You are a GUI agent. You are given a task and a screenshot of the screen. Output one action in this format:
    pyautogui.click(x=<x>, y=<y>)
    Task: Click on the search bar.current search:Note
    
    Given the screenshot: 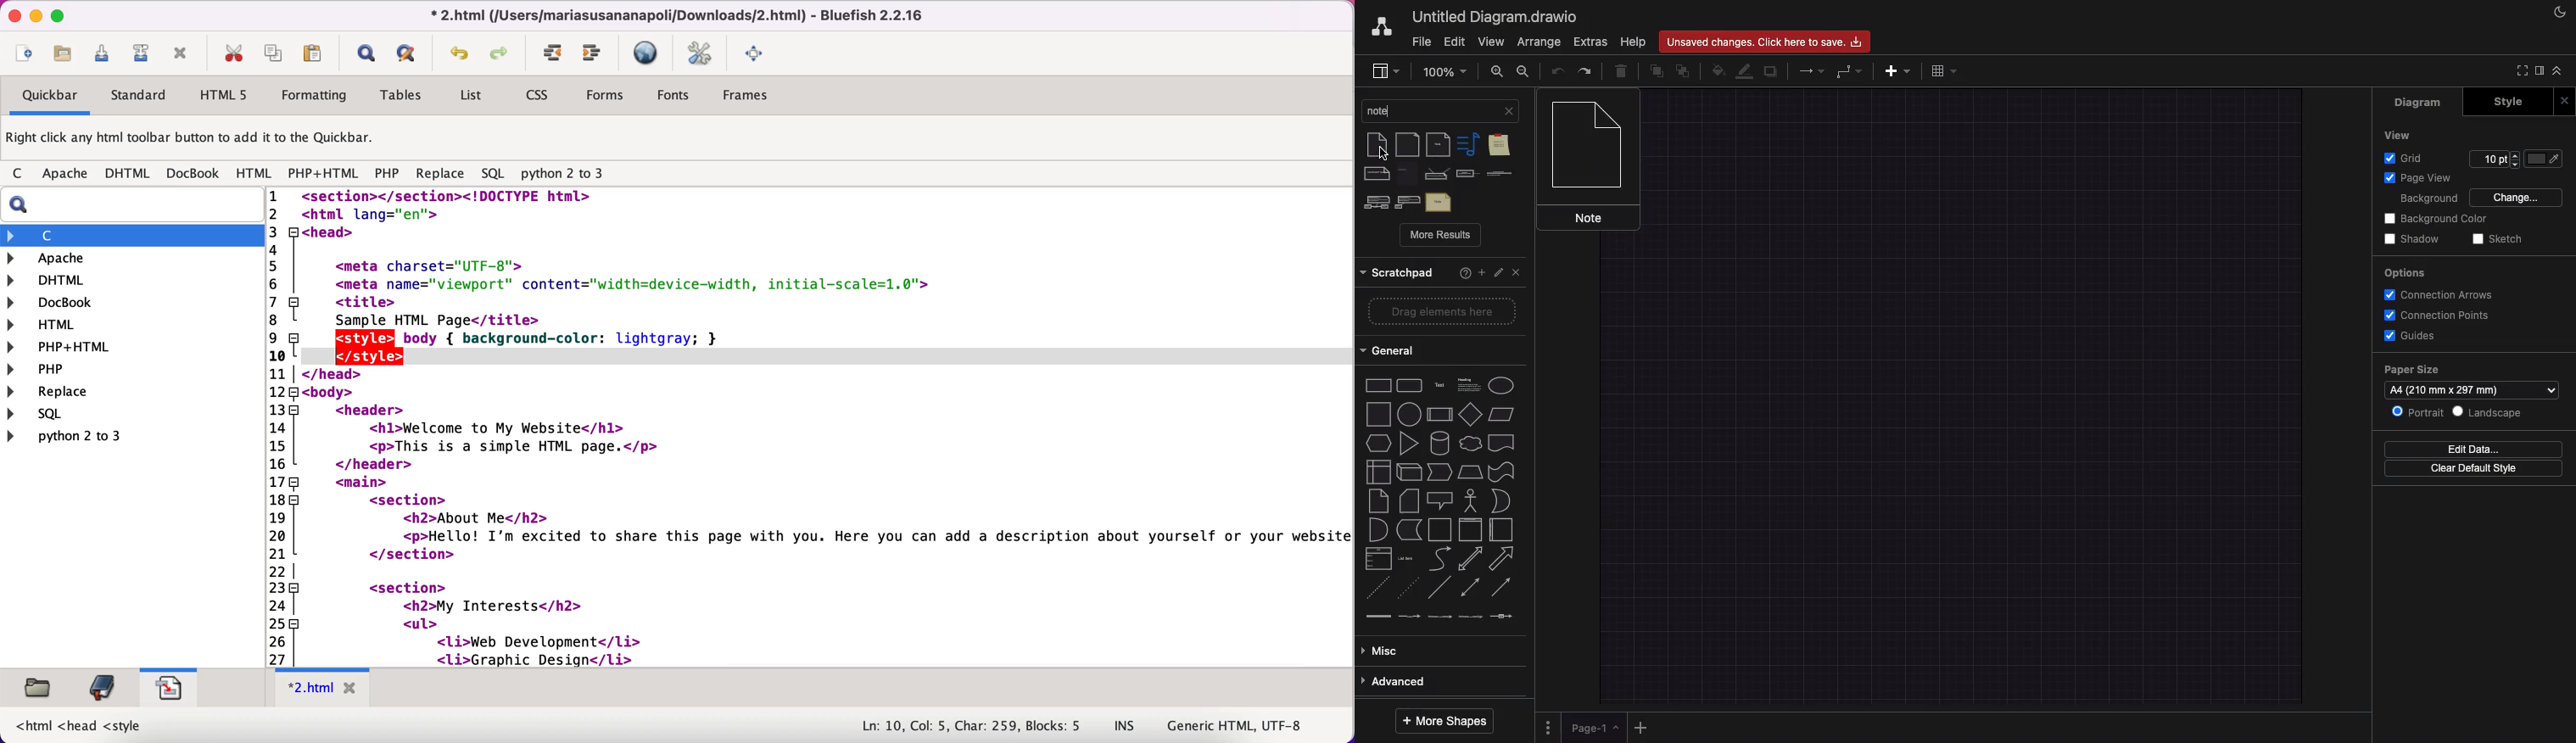 What is the action you would take?
    pyautogui.click(x=1428, y=109)
    